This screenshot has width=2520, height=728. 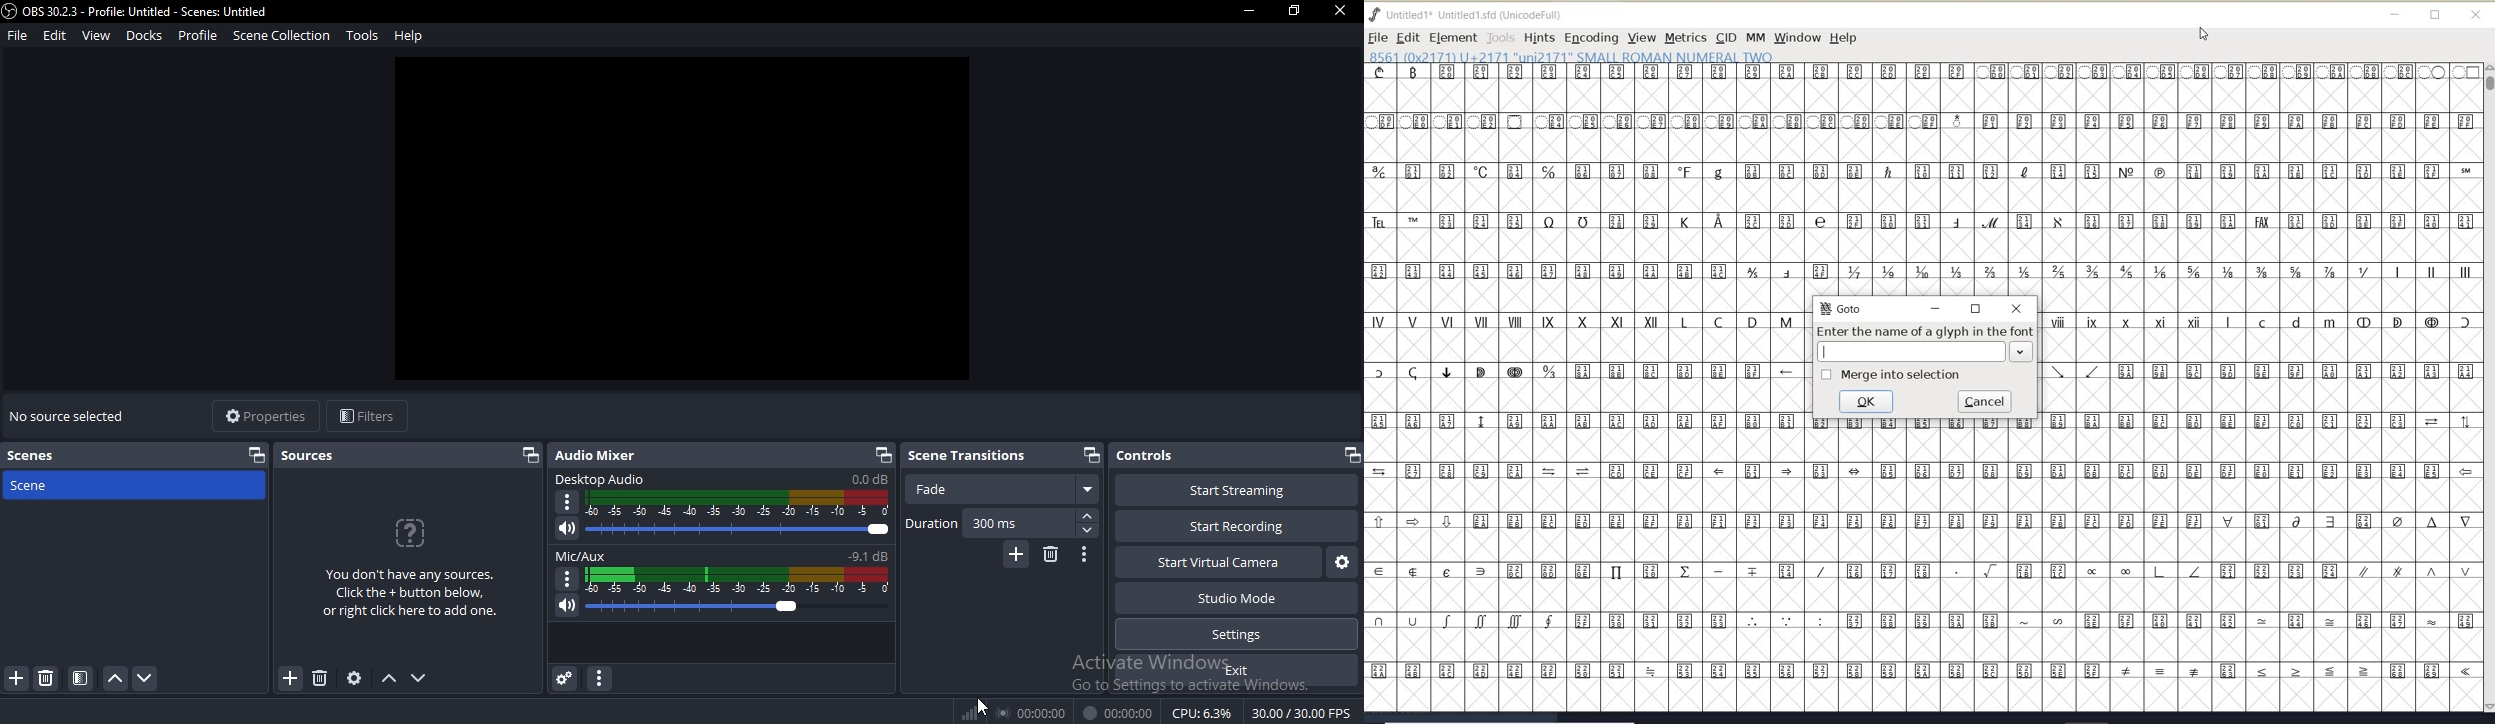 What do you see at coordinates (970, 712) in the screenshot?
I see `icon` at bounding box center [970, 712].